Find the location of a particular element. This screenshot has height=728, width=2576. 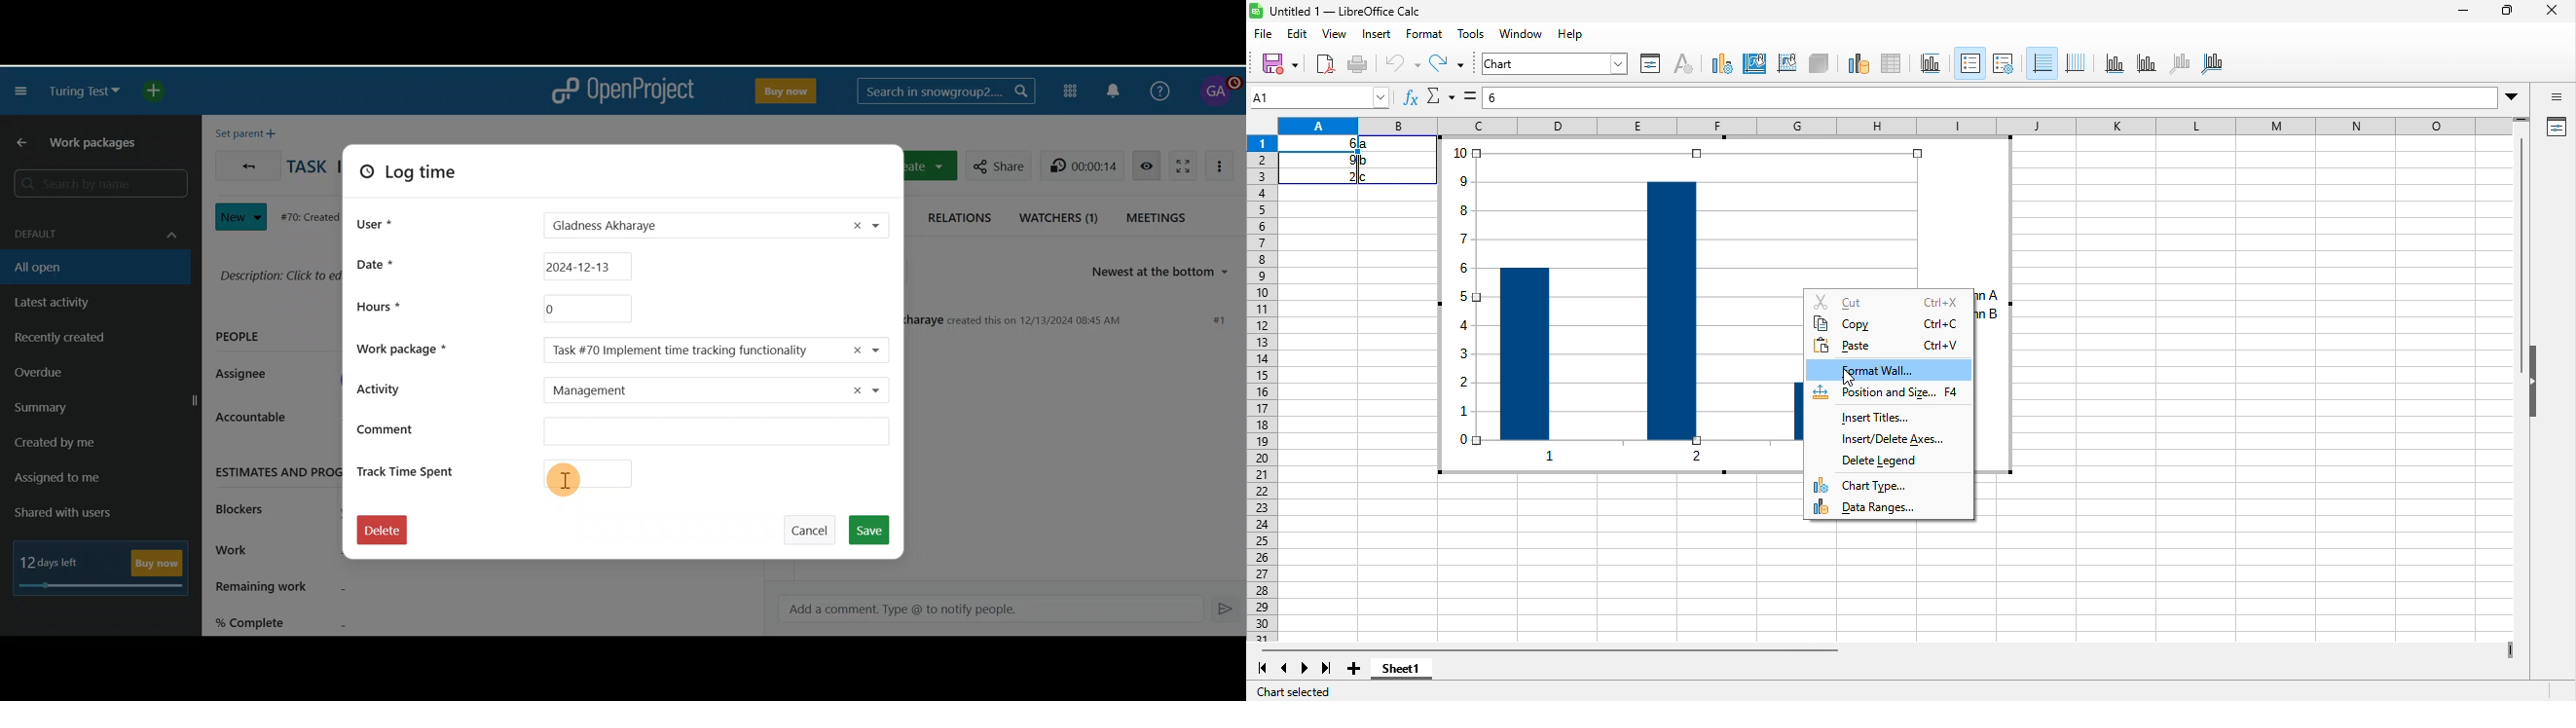

properties is located at coordinates (1651, 63).